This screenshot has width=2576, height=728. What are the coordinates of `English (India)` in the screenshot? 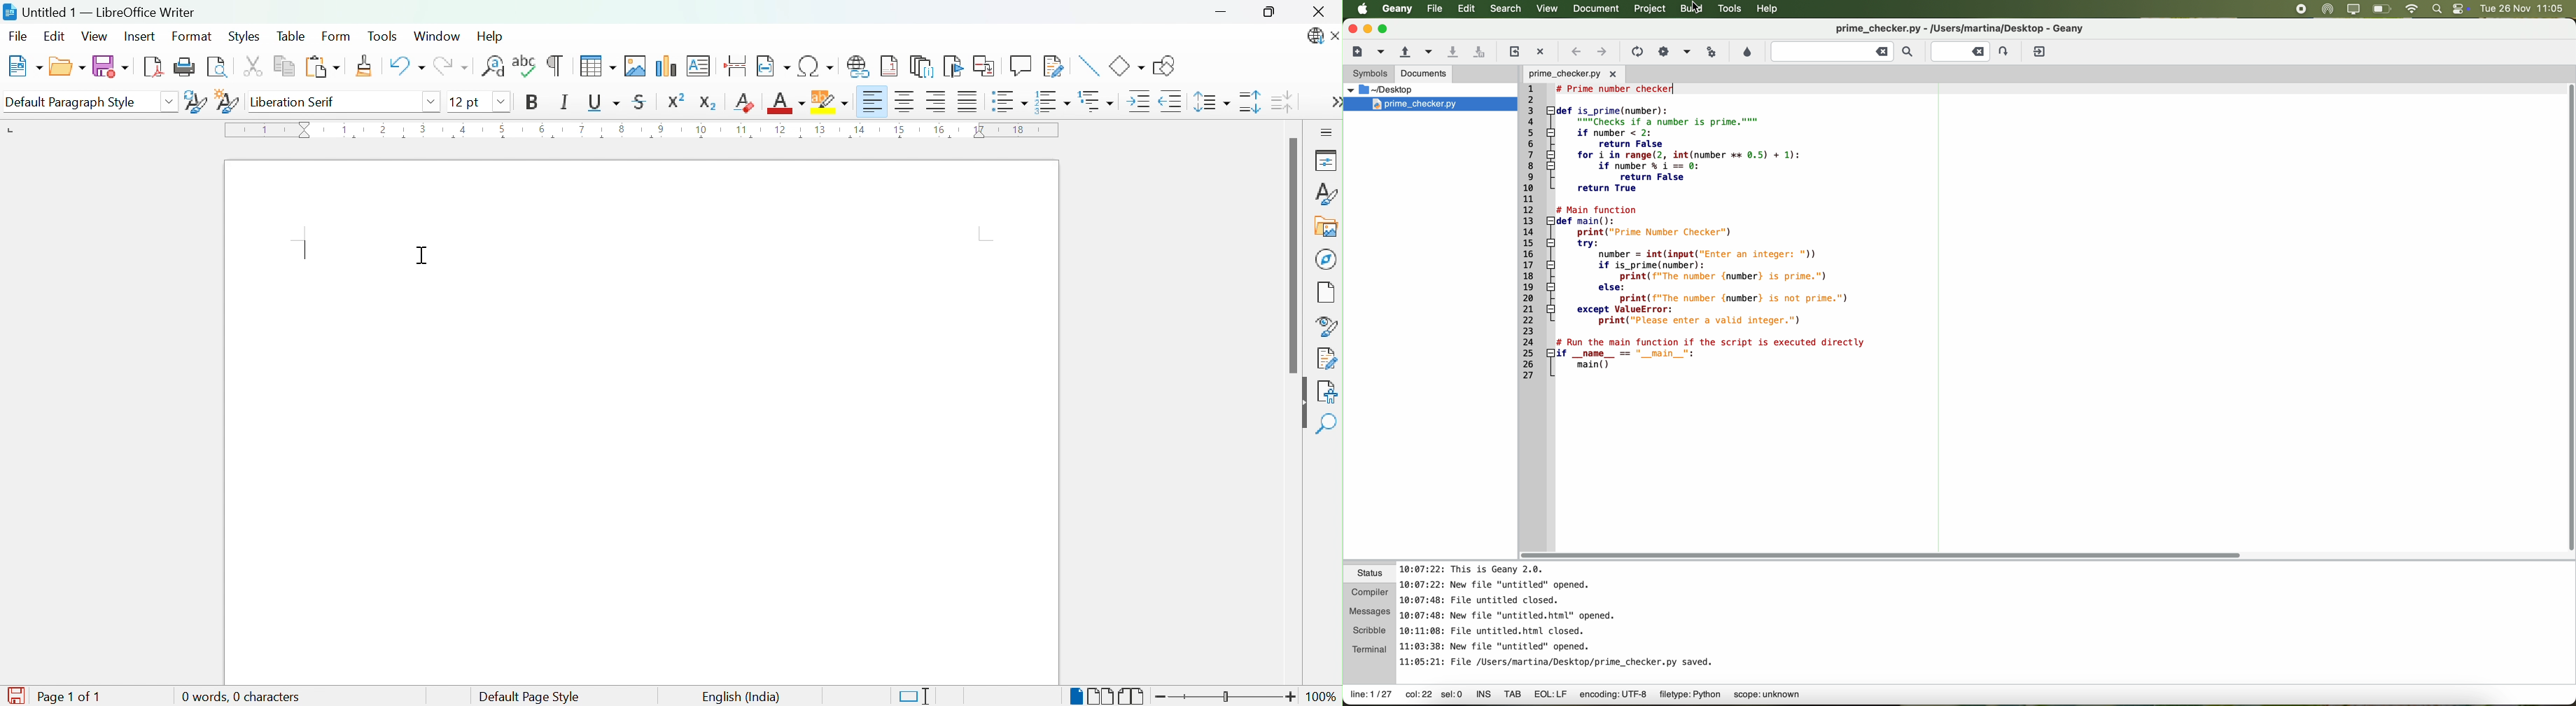 It's located at (740, 696).